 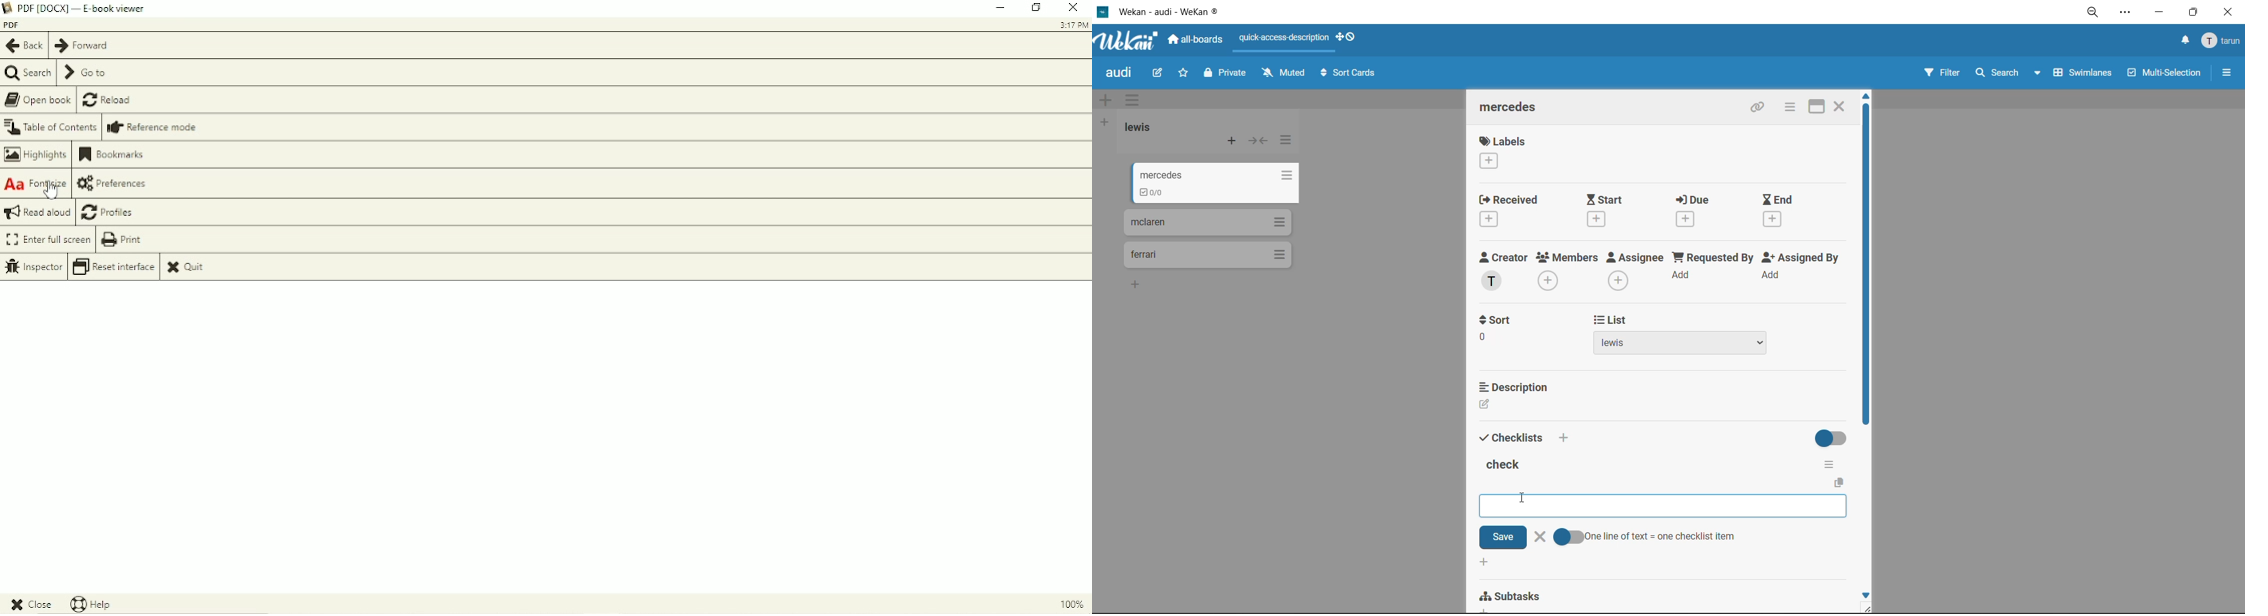 I want to click on list title, so click(x=1143, y=127).